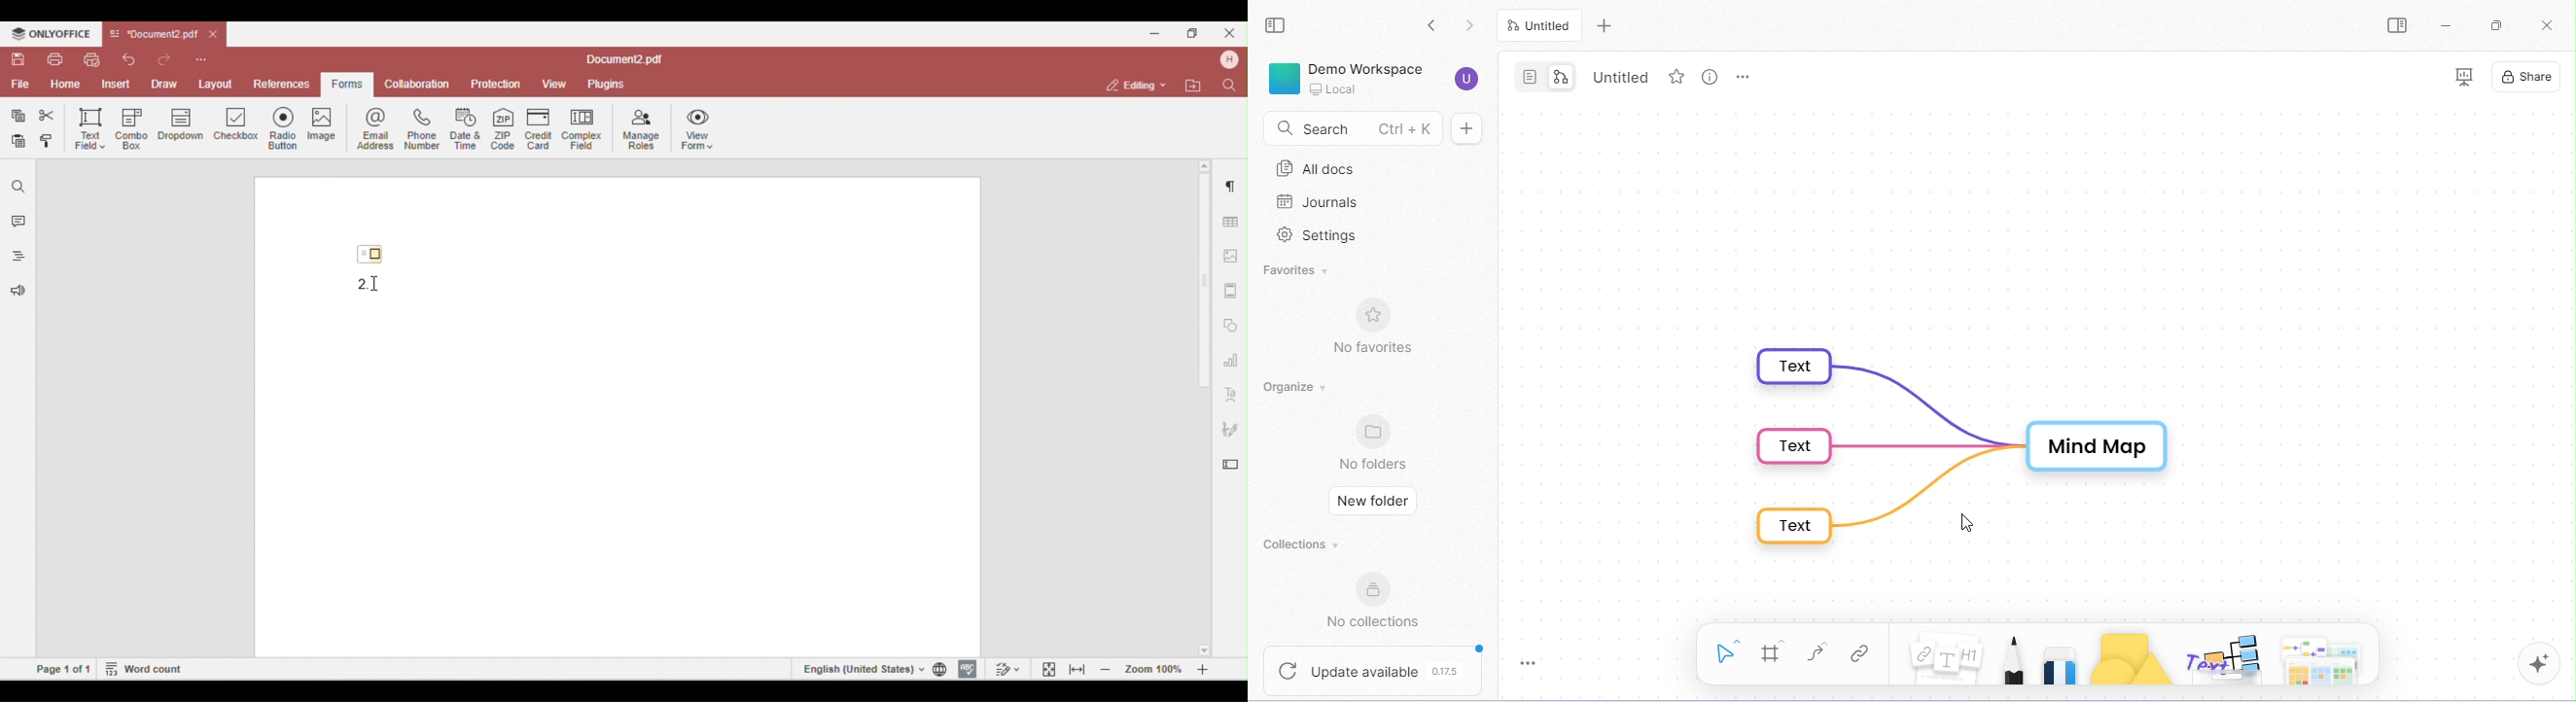  I want to click on organize, so click(1294, 388).